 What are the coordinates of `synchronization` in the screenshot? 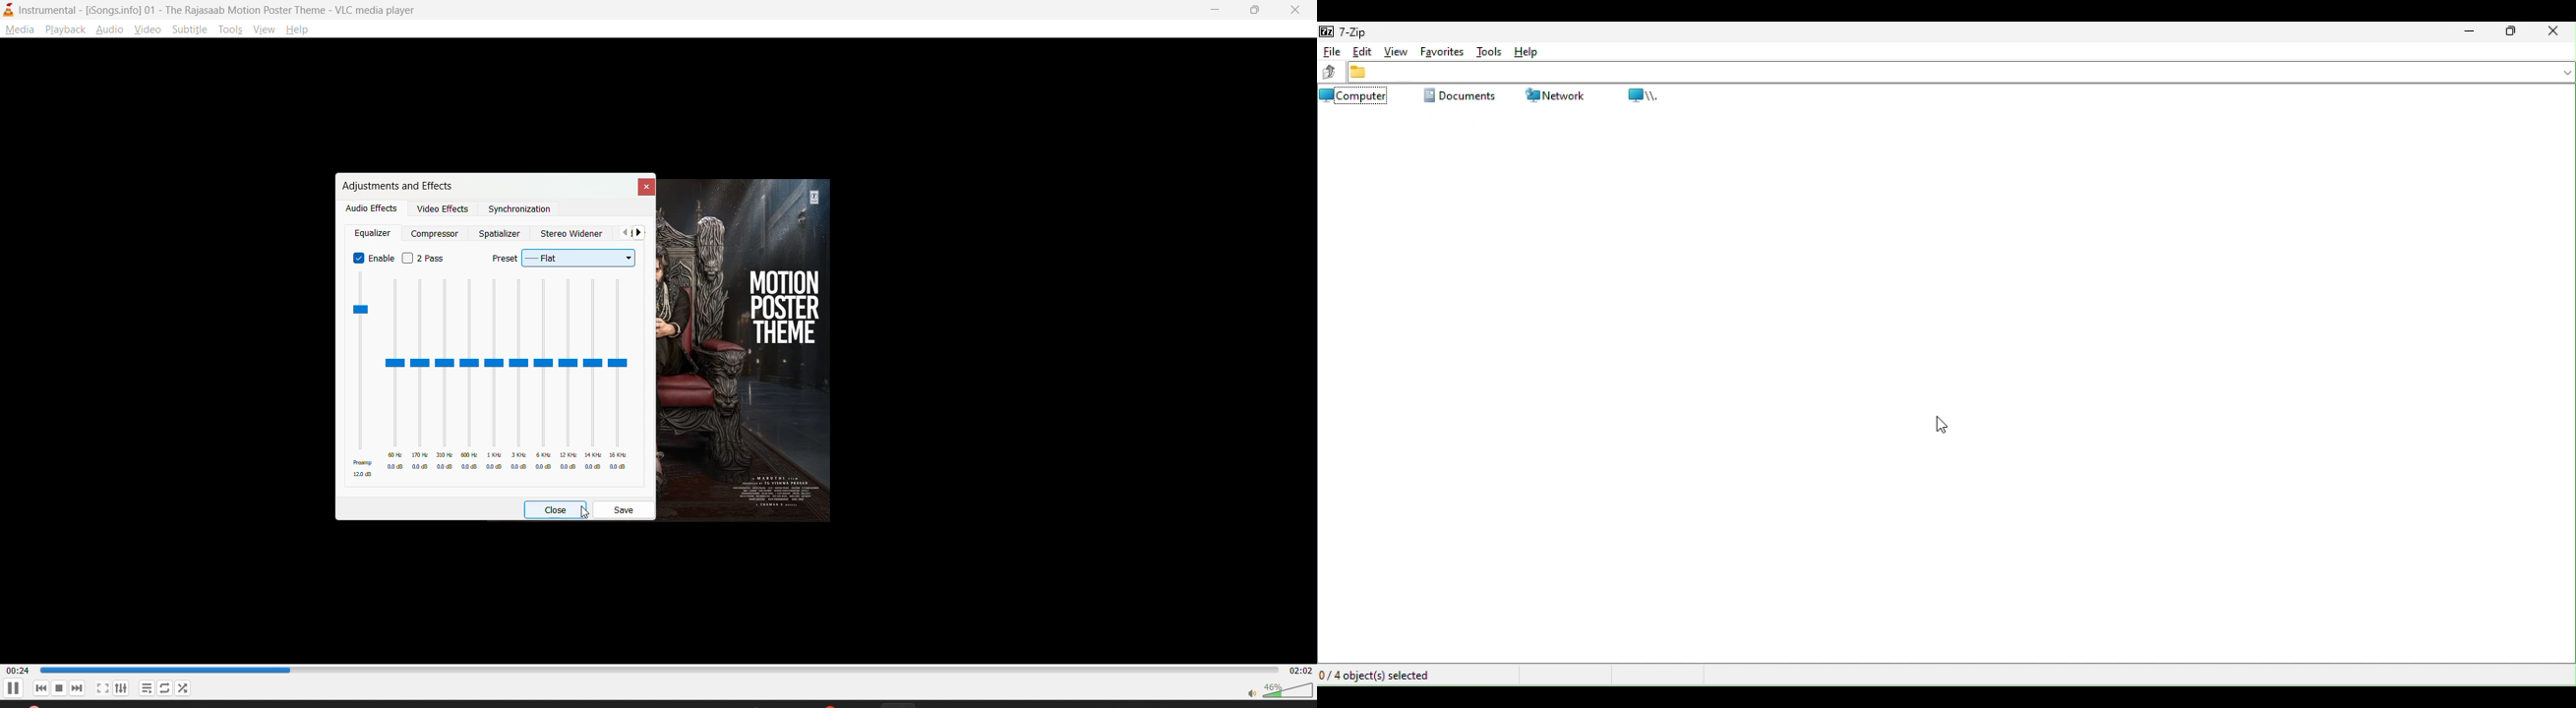 It's located at (519, 210).